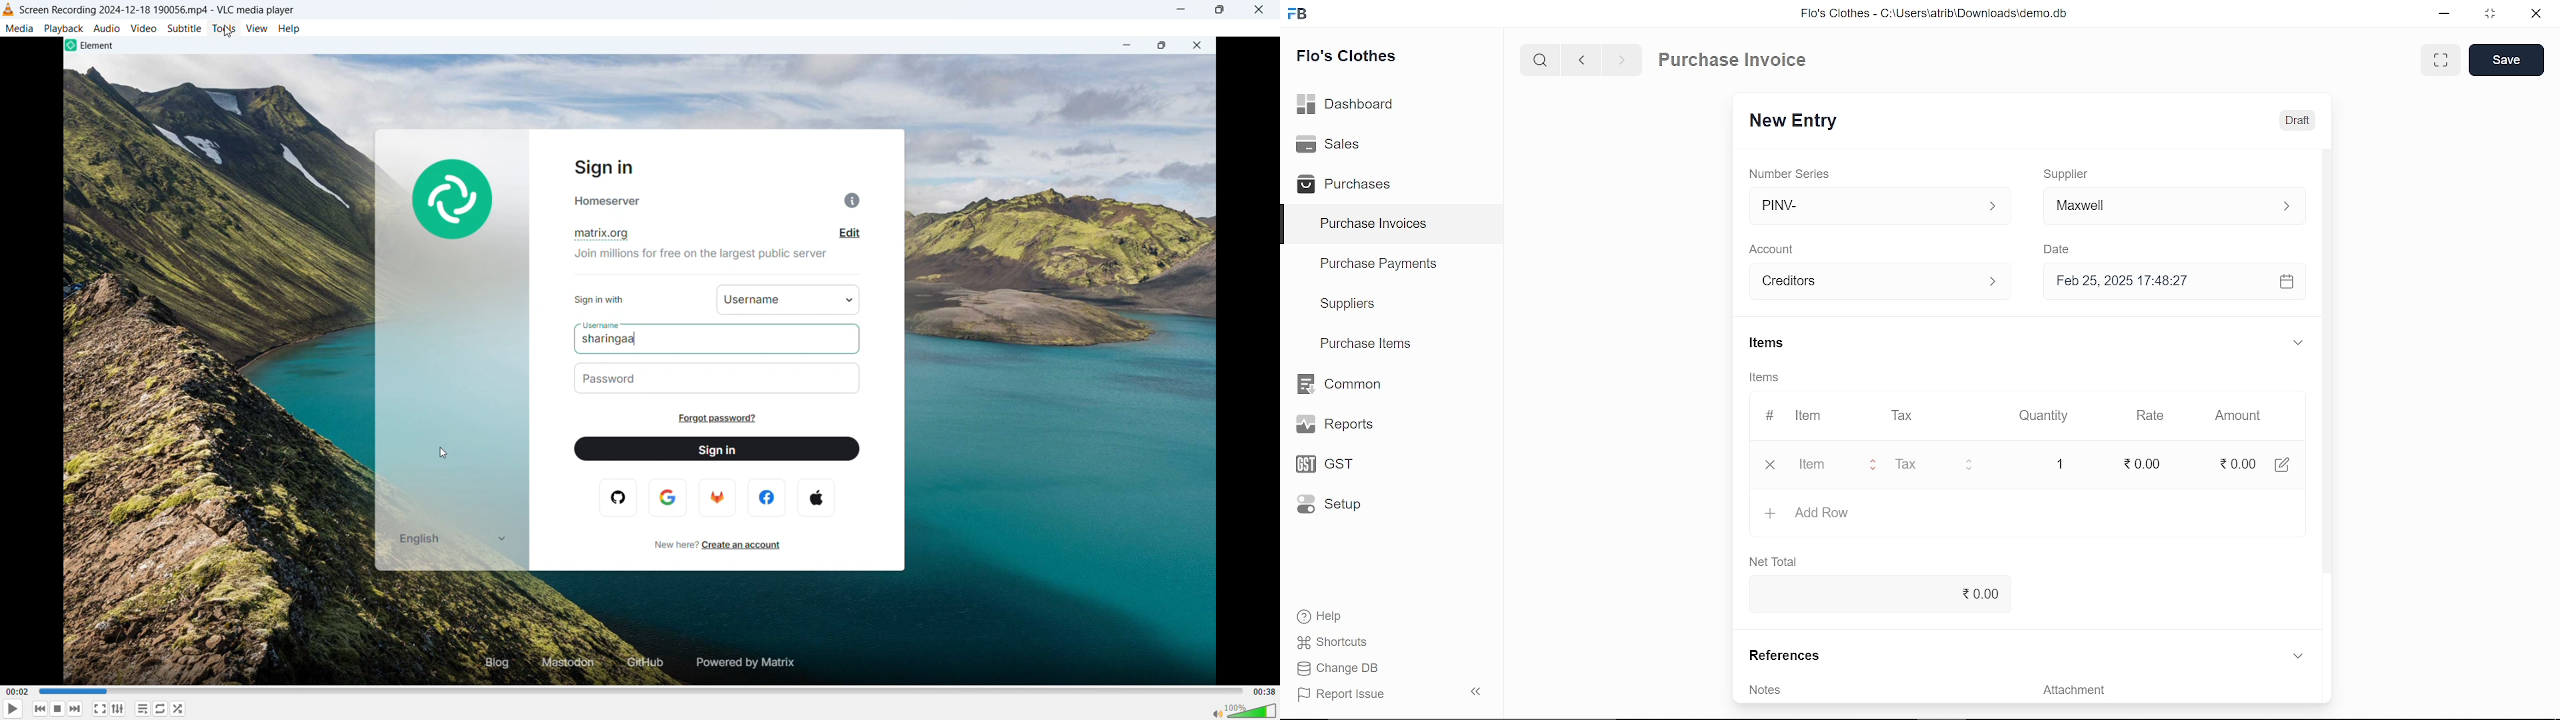 This screenshot has height=728, width=2576. Describe the element at coordinates (1583, 62) in the screenshot. I see `previous` at that location.